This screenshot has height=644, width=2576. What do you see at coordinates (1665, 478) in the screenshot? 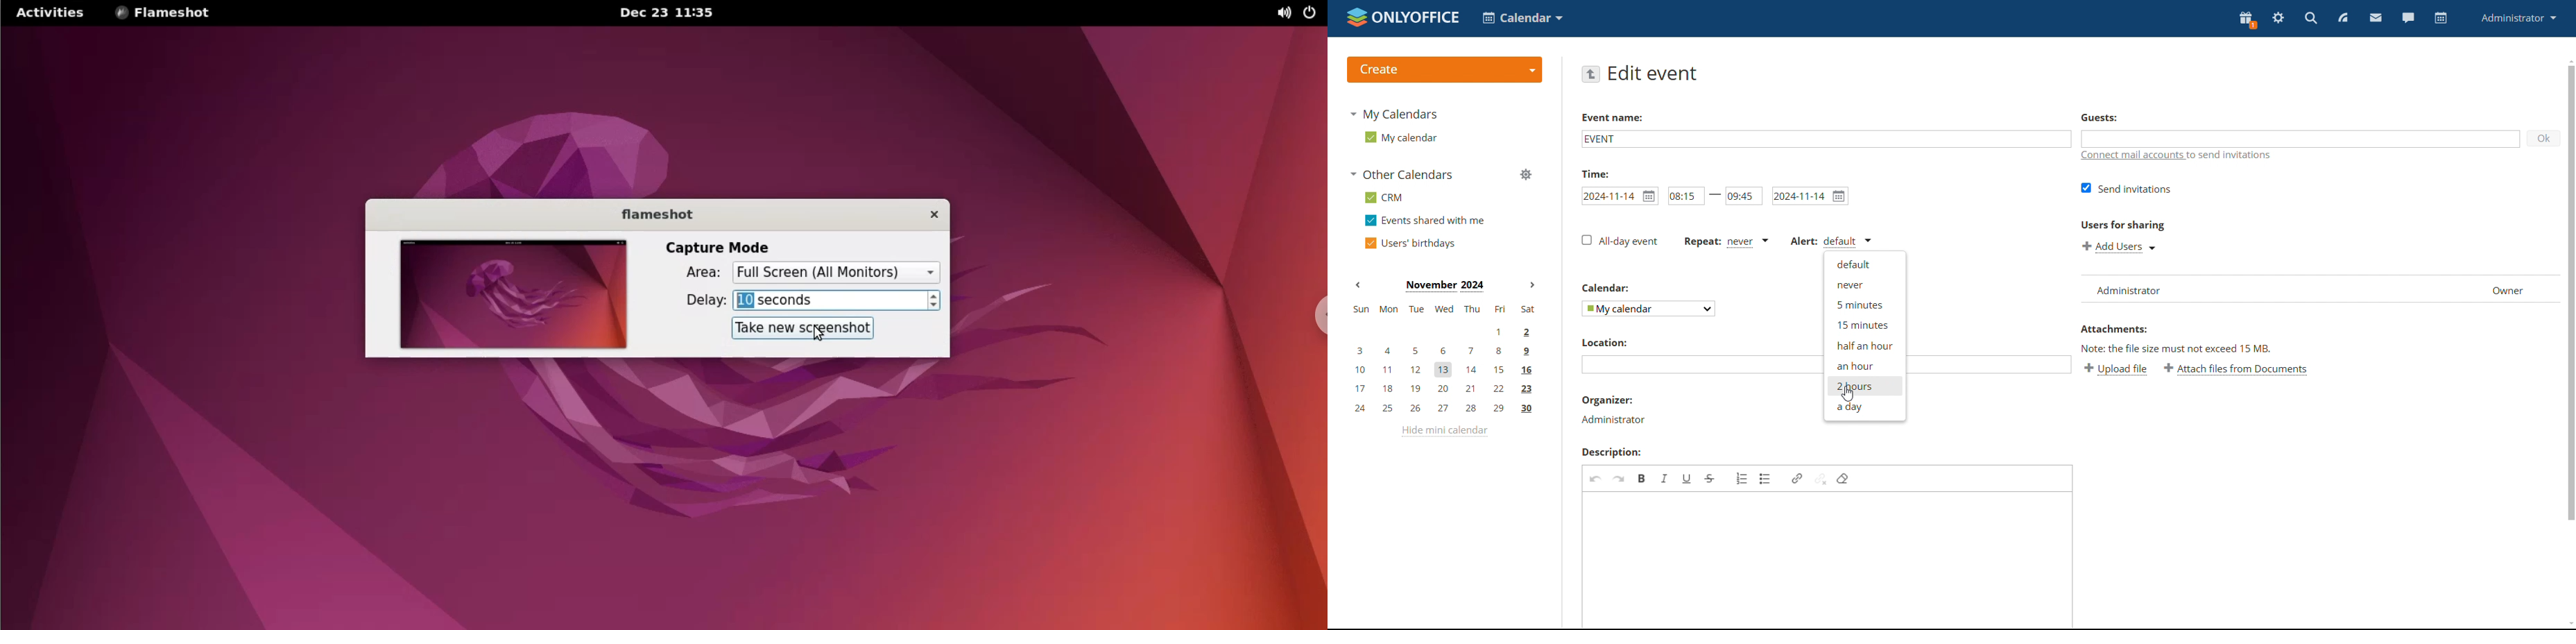
I see `italic` at bounding box center [1665, 478].